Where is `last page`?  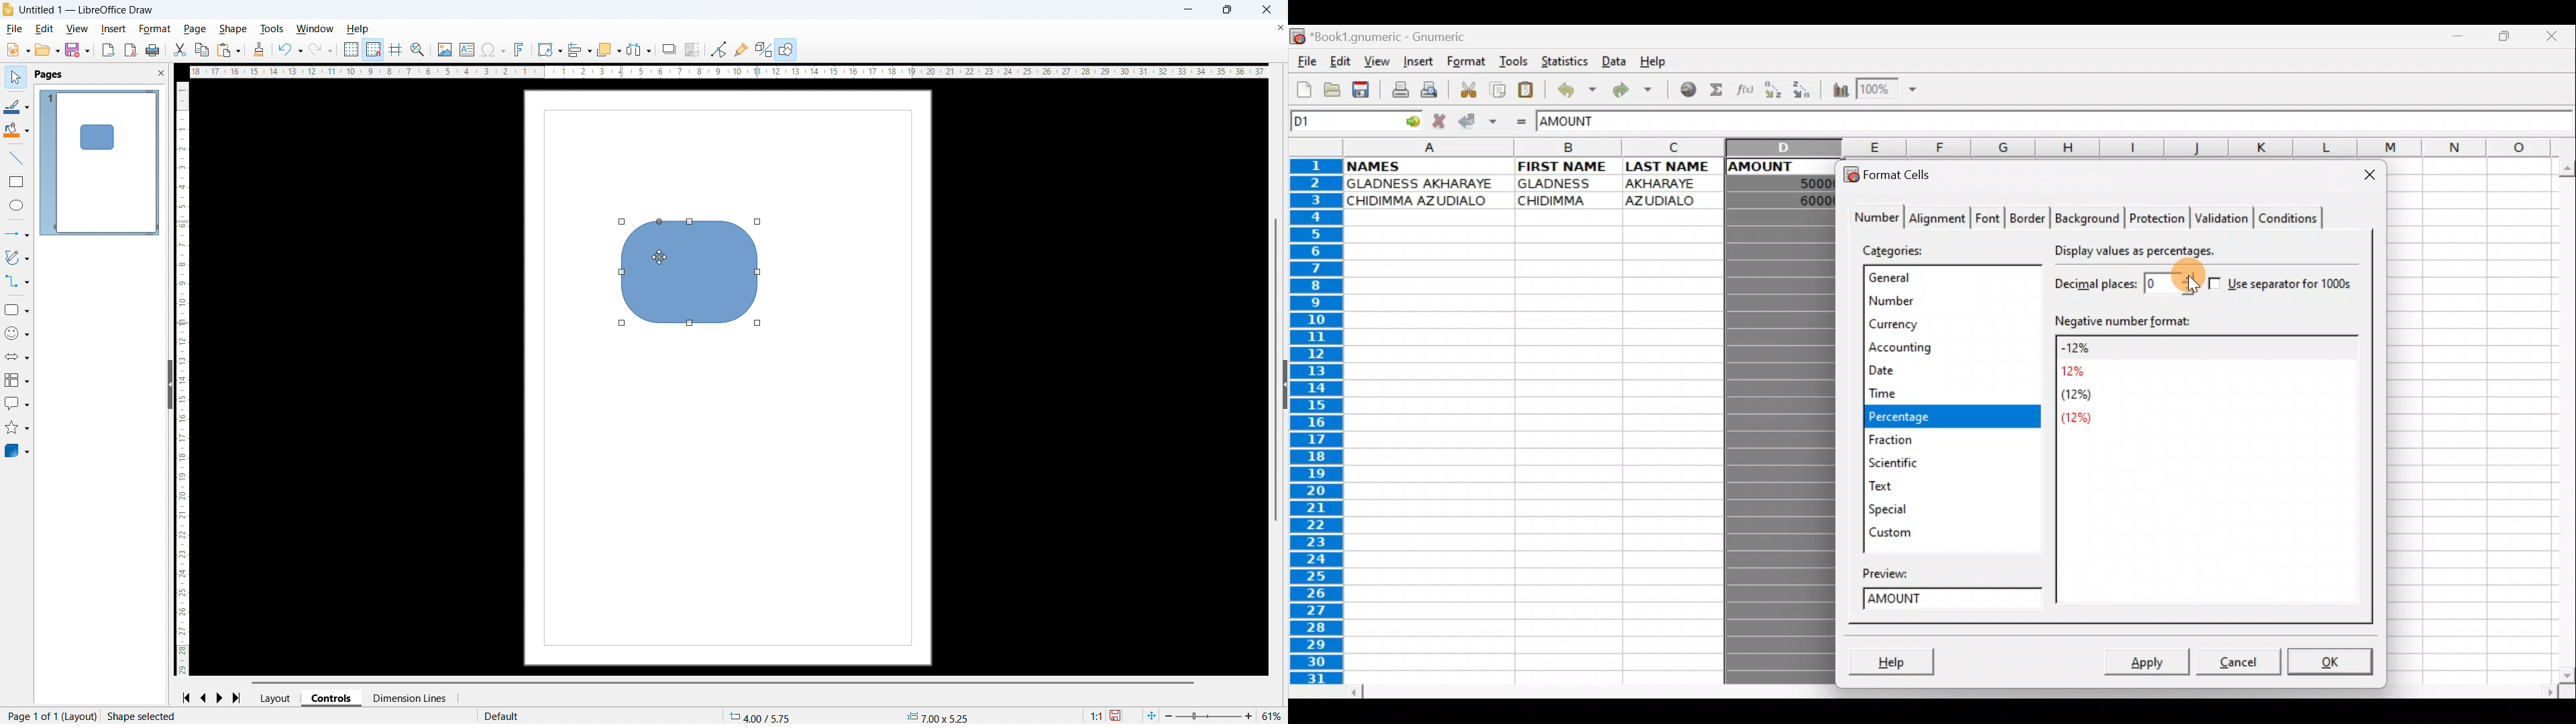
last page is located at coordinates (239, 698).